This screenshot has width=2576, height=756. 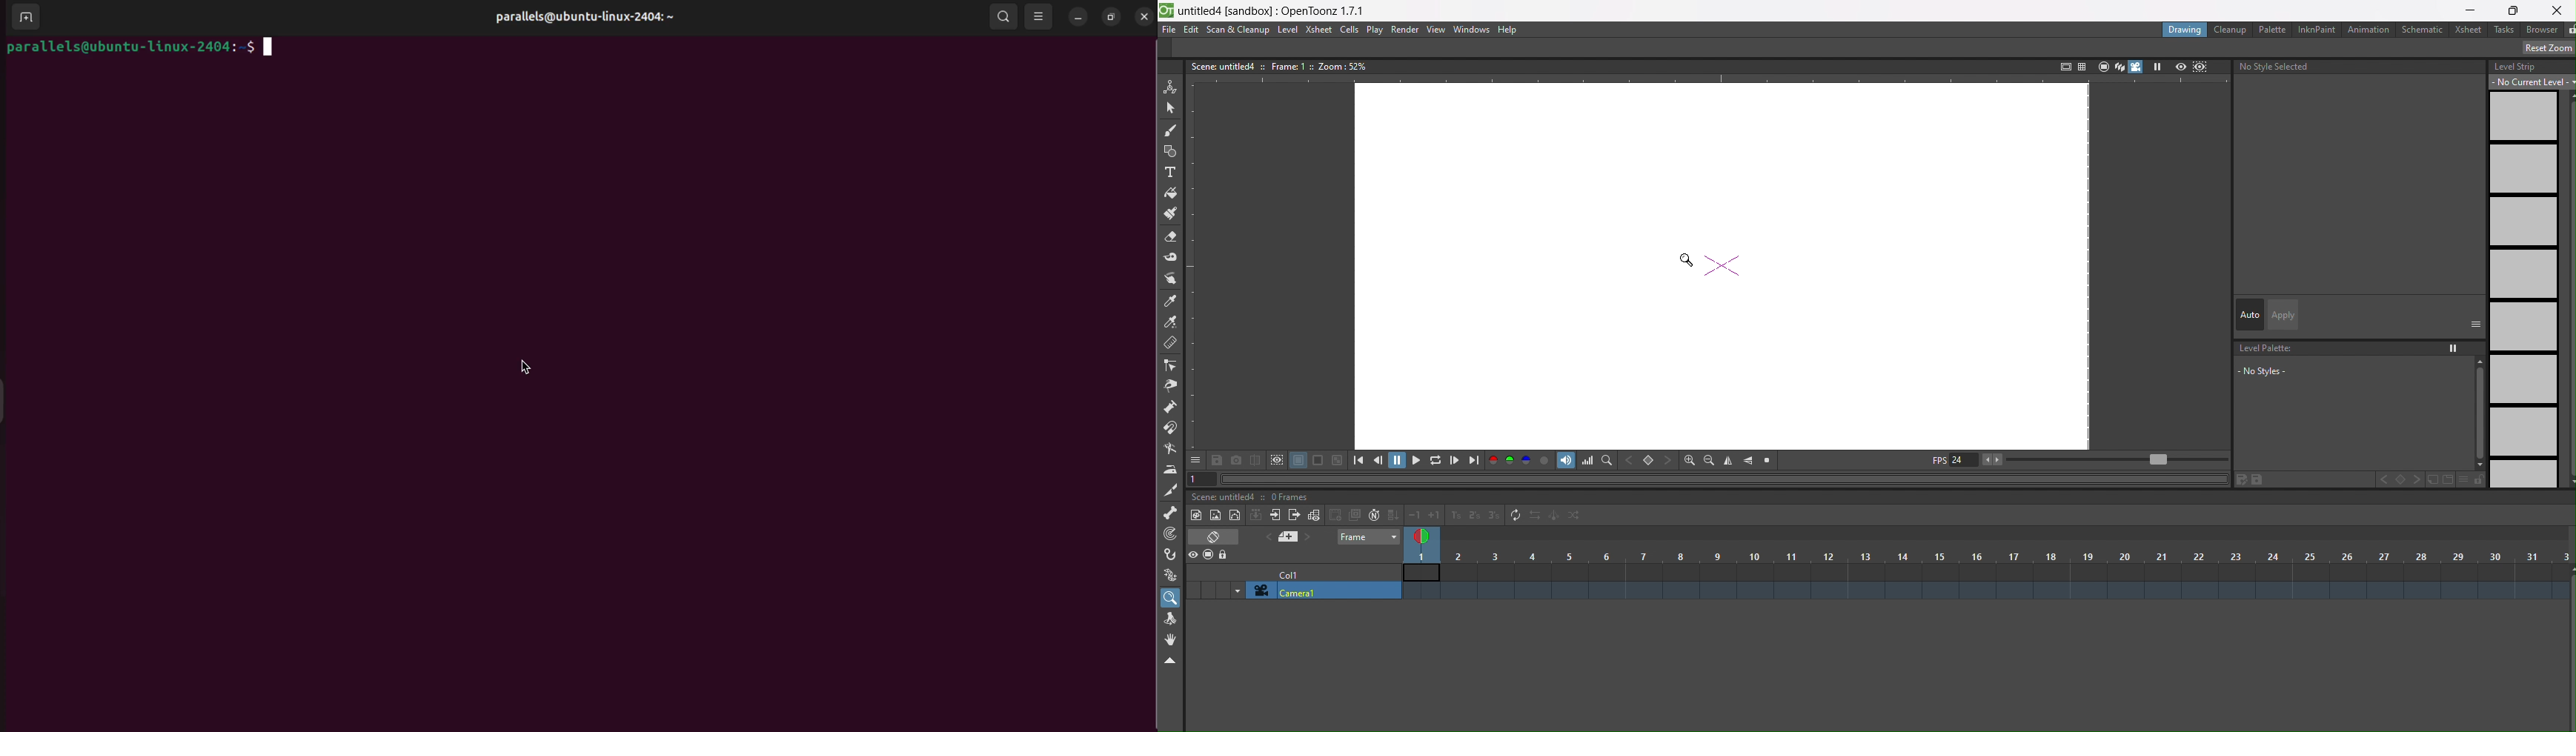 I want to click on restore window, so click(x=2514, y=10).